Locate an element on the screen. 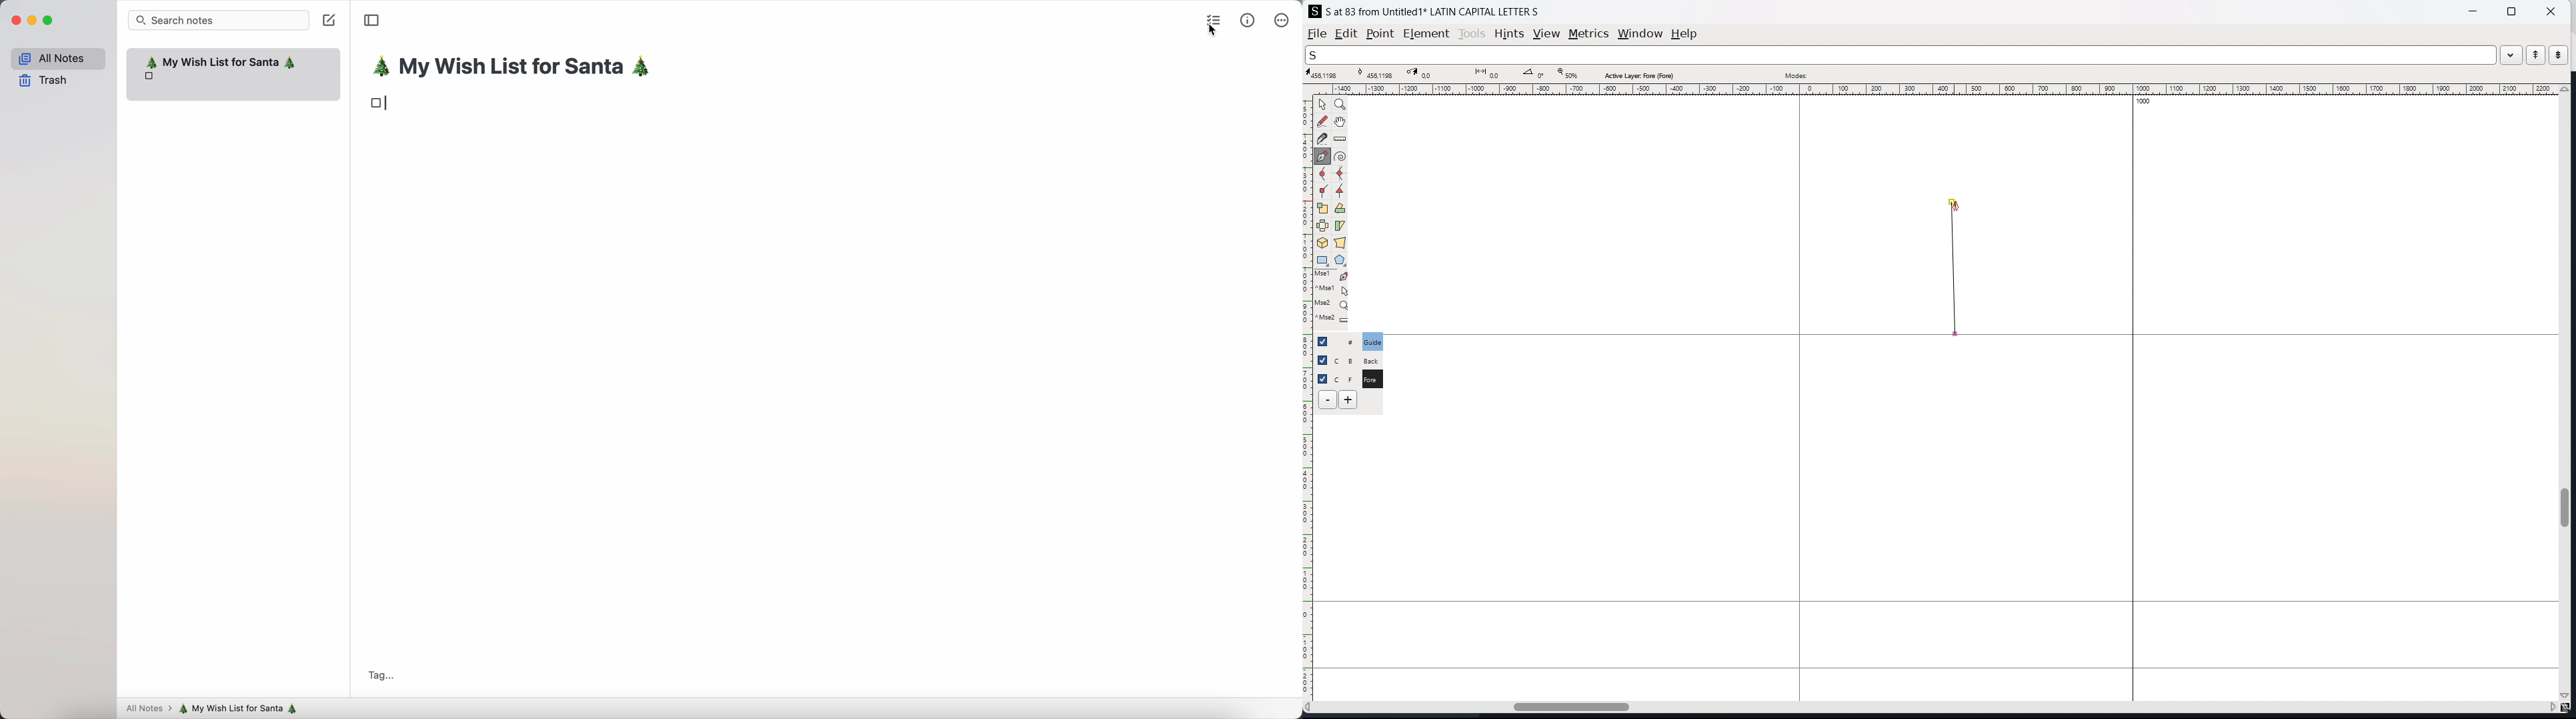 The image size is (2576, 728). rotate the selection in 3D and project back to plane  is located at coordinates (1322, 243).